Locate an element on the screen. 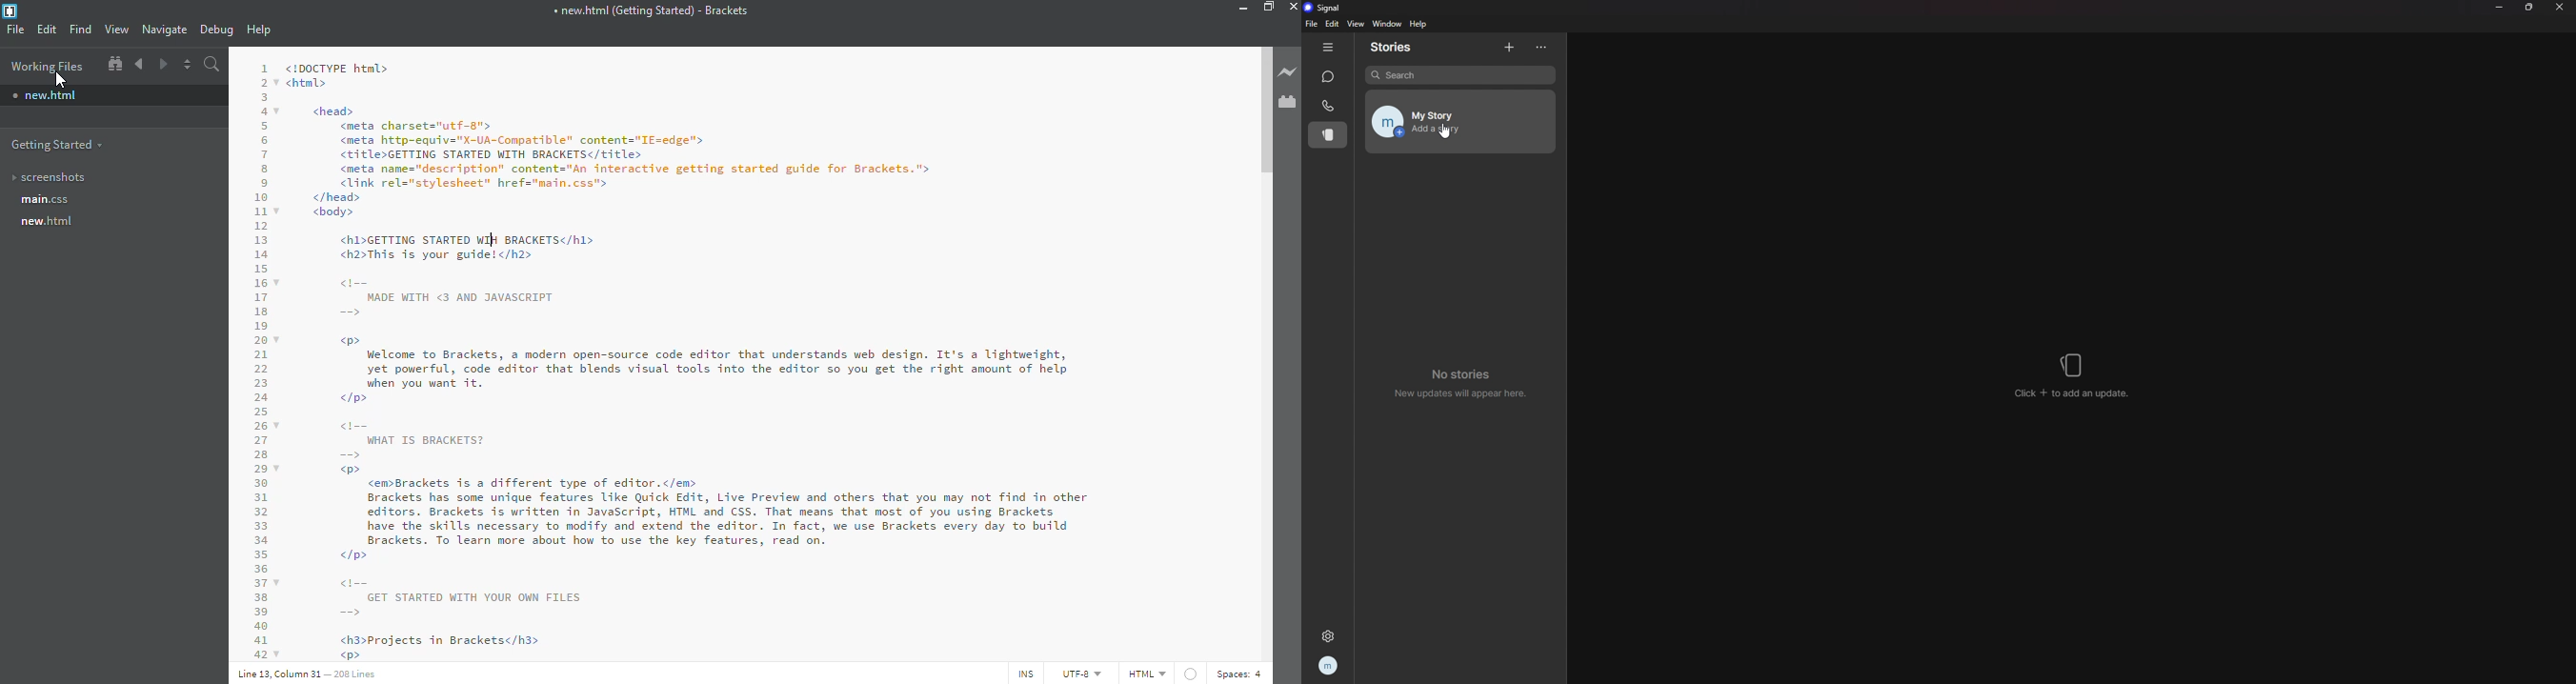 The height and width of the screenshot is (700, 2576). main is located at coordinates (47, 200).